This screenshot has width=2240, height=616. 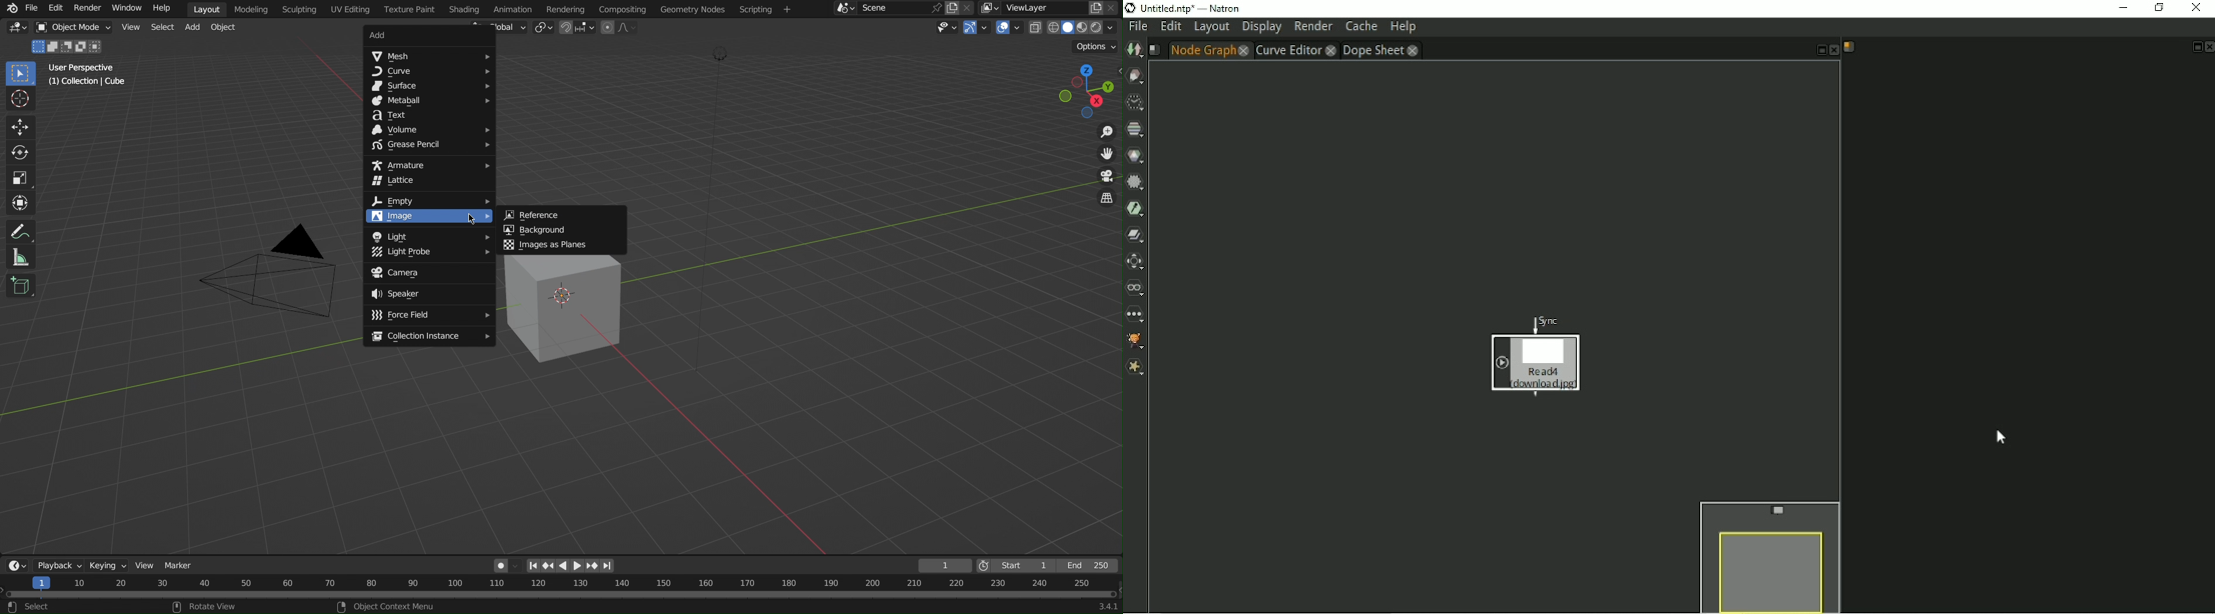 I want to click on Animation, so click(x=515, y=8).